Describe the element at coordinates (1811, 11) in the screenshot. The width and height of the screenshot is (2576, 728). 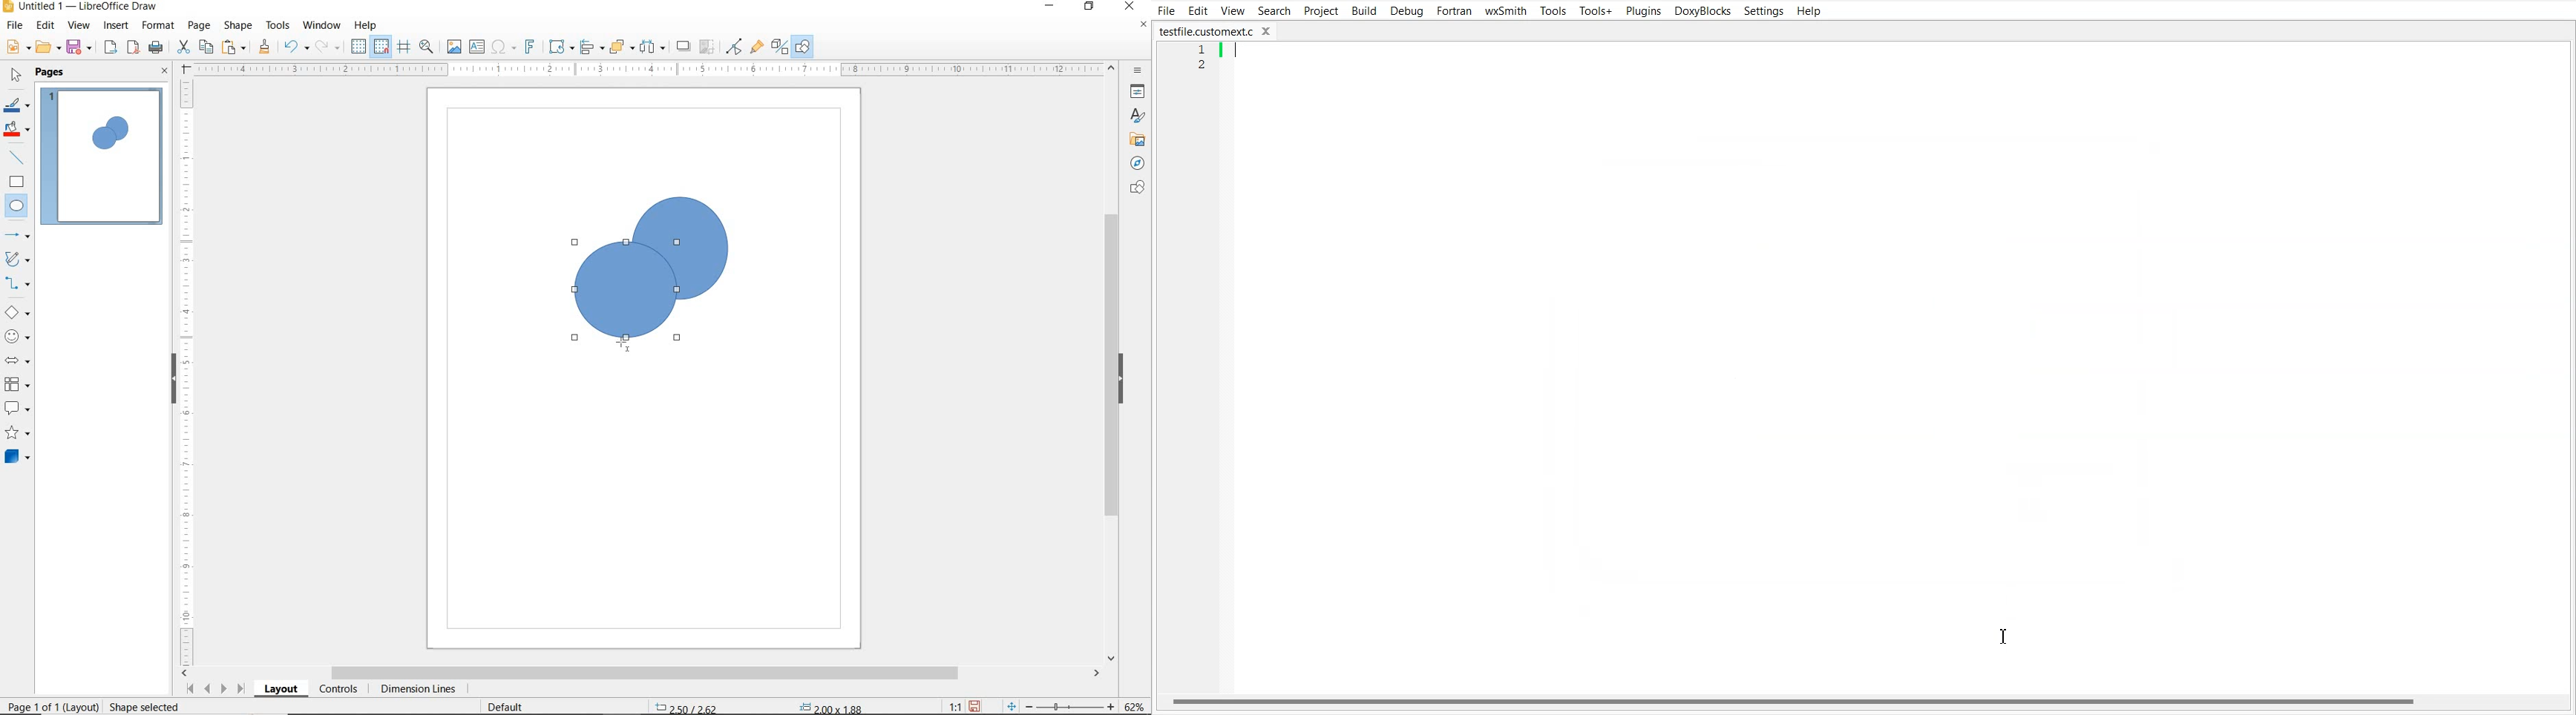
I see `Help` at that location.